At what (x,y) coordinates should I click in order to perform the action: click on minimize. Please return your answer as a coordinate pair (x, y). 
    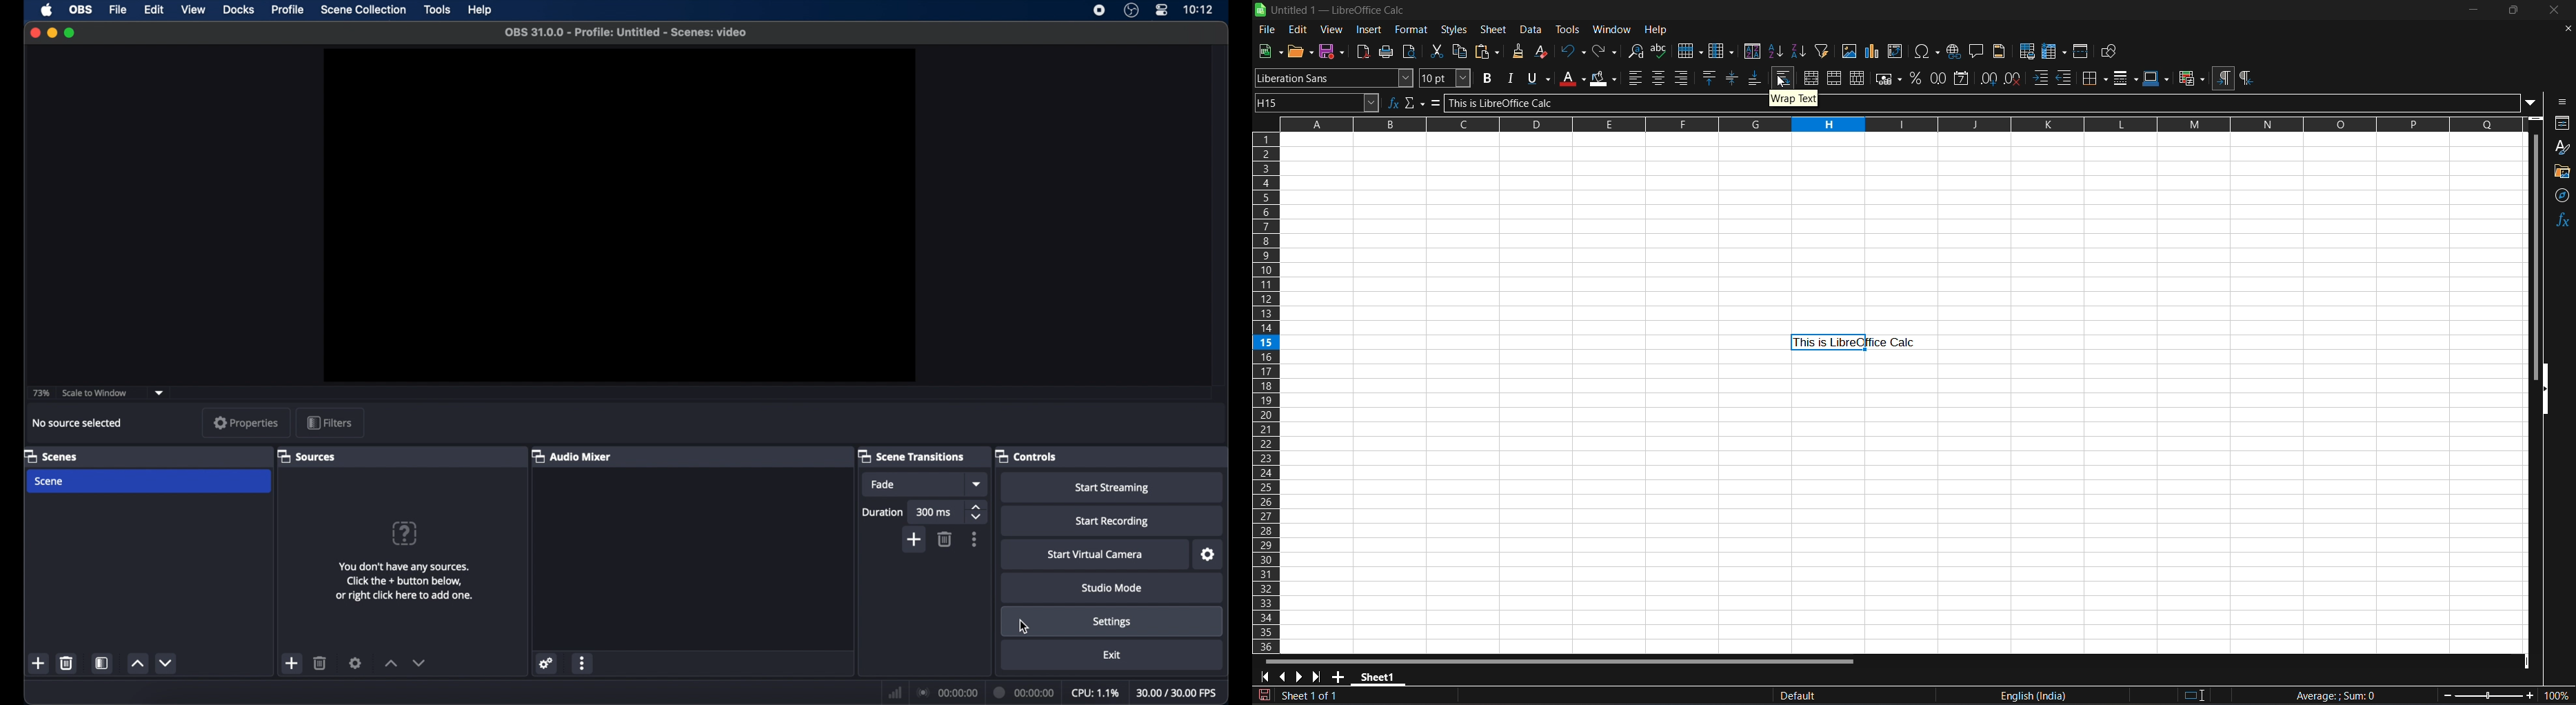
    Looking at the image, I should click on (52, 33).